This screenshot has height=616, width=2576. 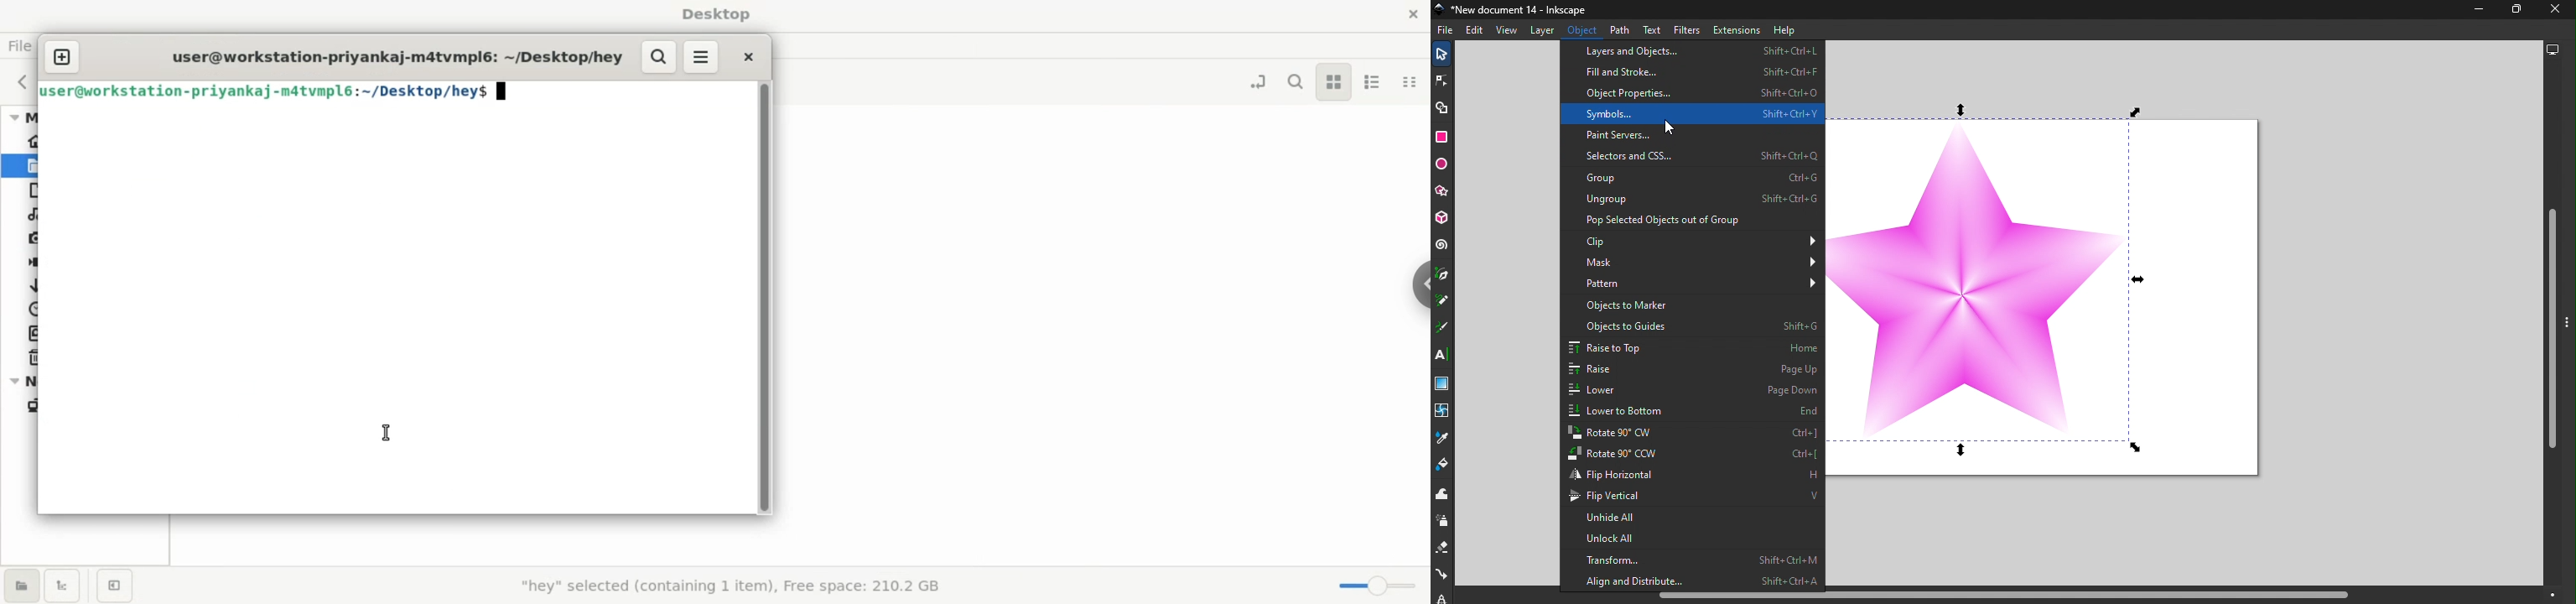 What do you see at coordinates (1690, 410) in the screenshot?
I see `Lower to bottom` at bounding box center [1690, 410].